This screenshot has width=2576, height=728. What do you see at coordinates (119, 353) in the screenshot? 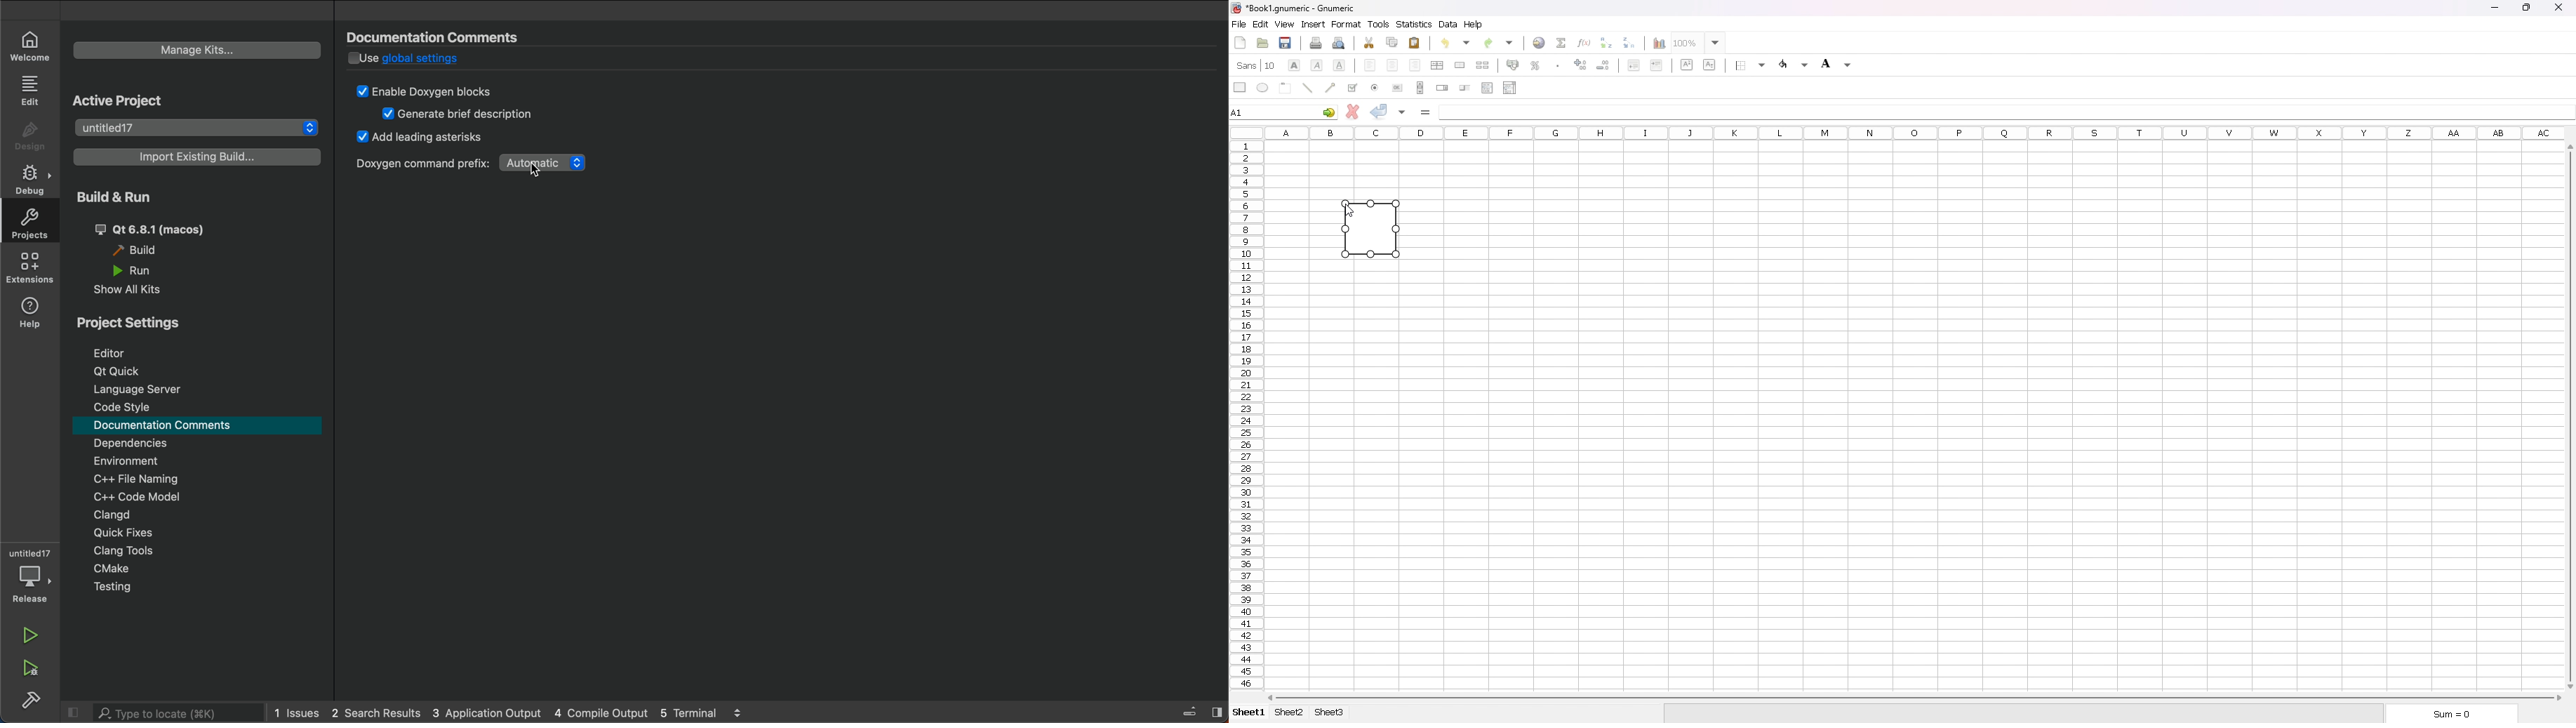
I see `editor` at bounding box center [119, 353].